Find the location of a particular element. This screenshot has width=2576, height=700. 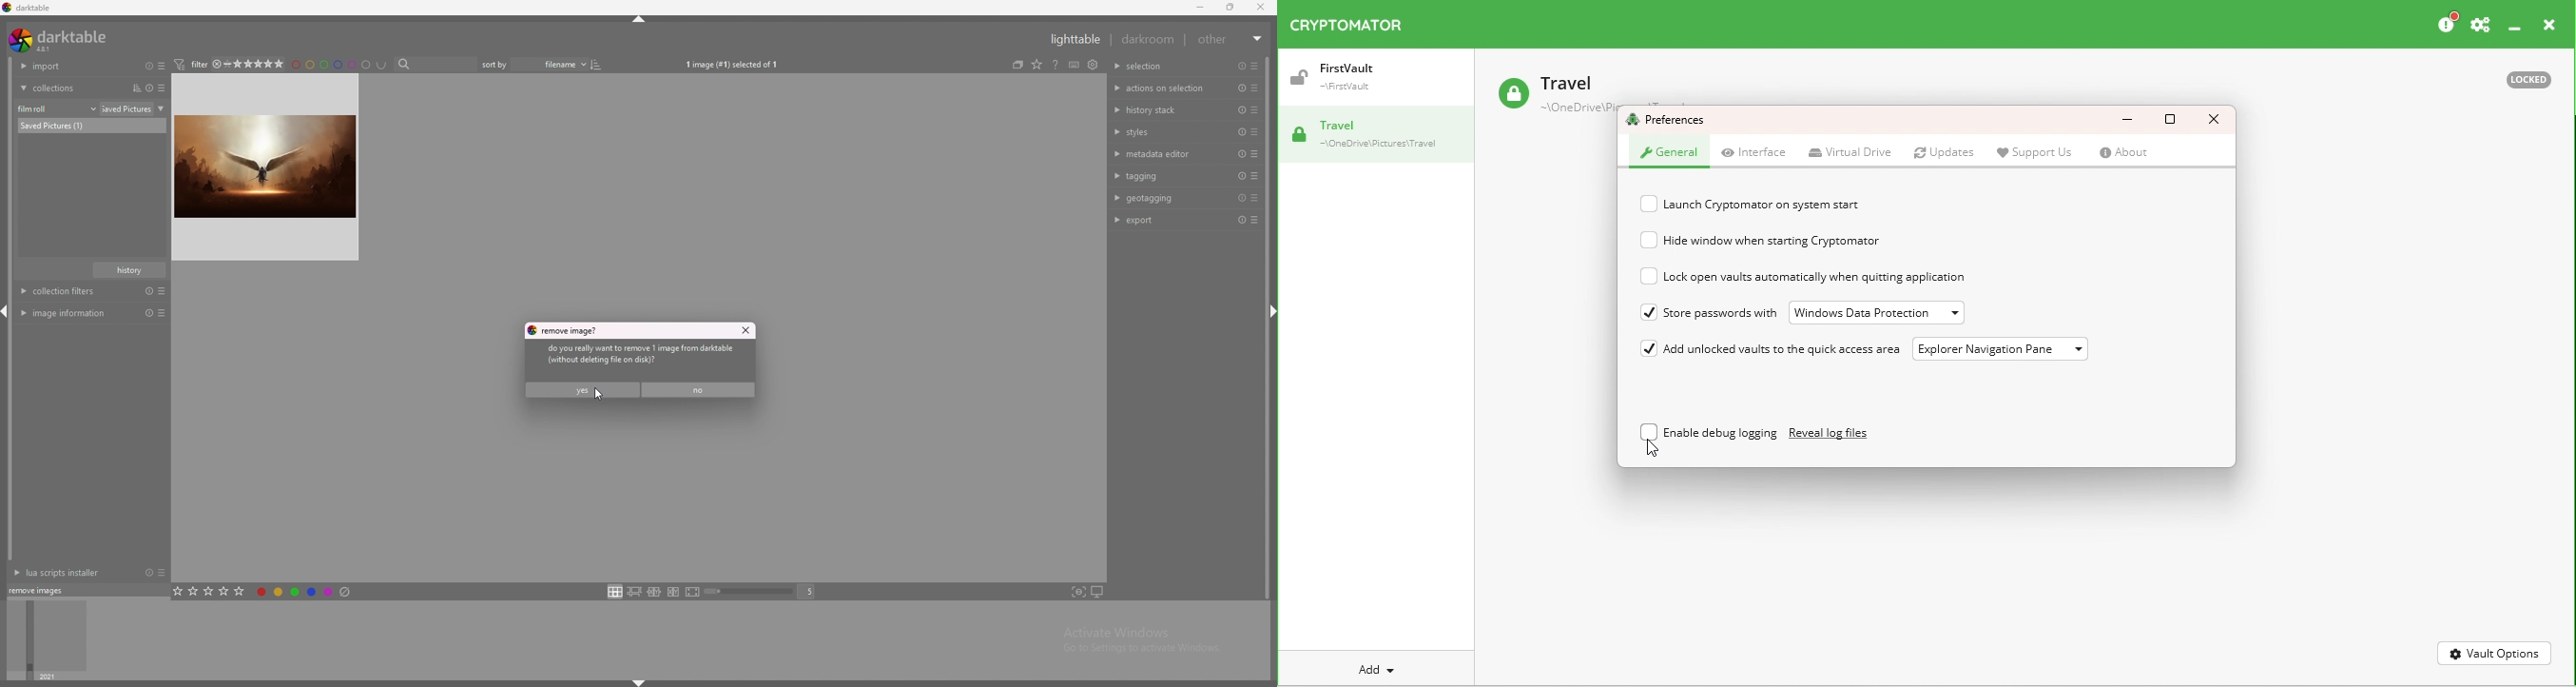

yes is located at coordinates (582, 389).